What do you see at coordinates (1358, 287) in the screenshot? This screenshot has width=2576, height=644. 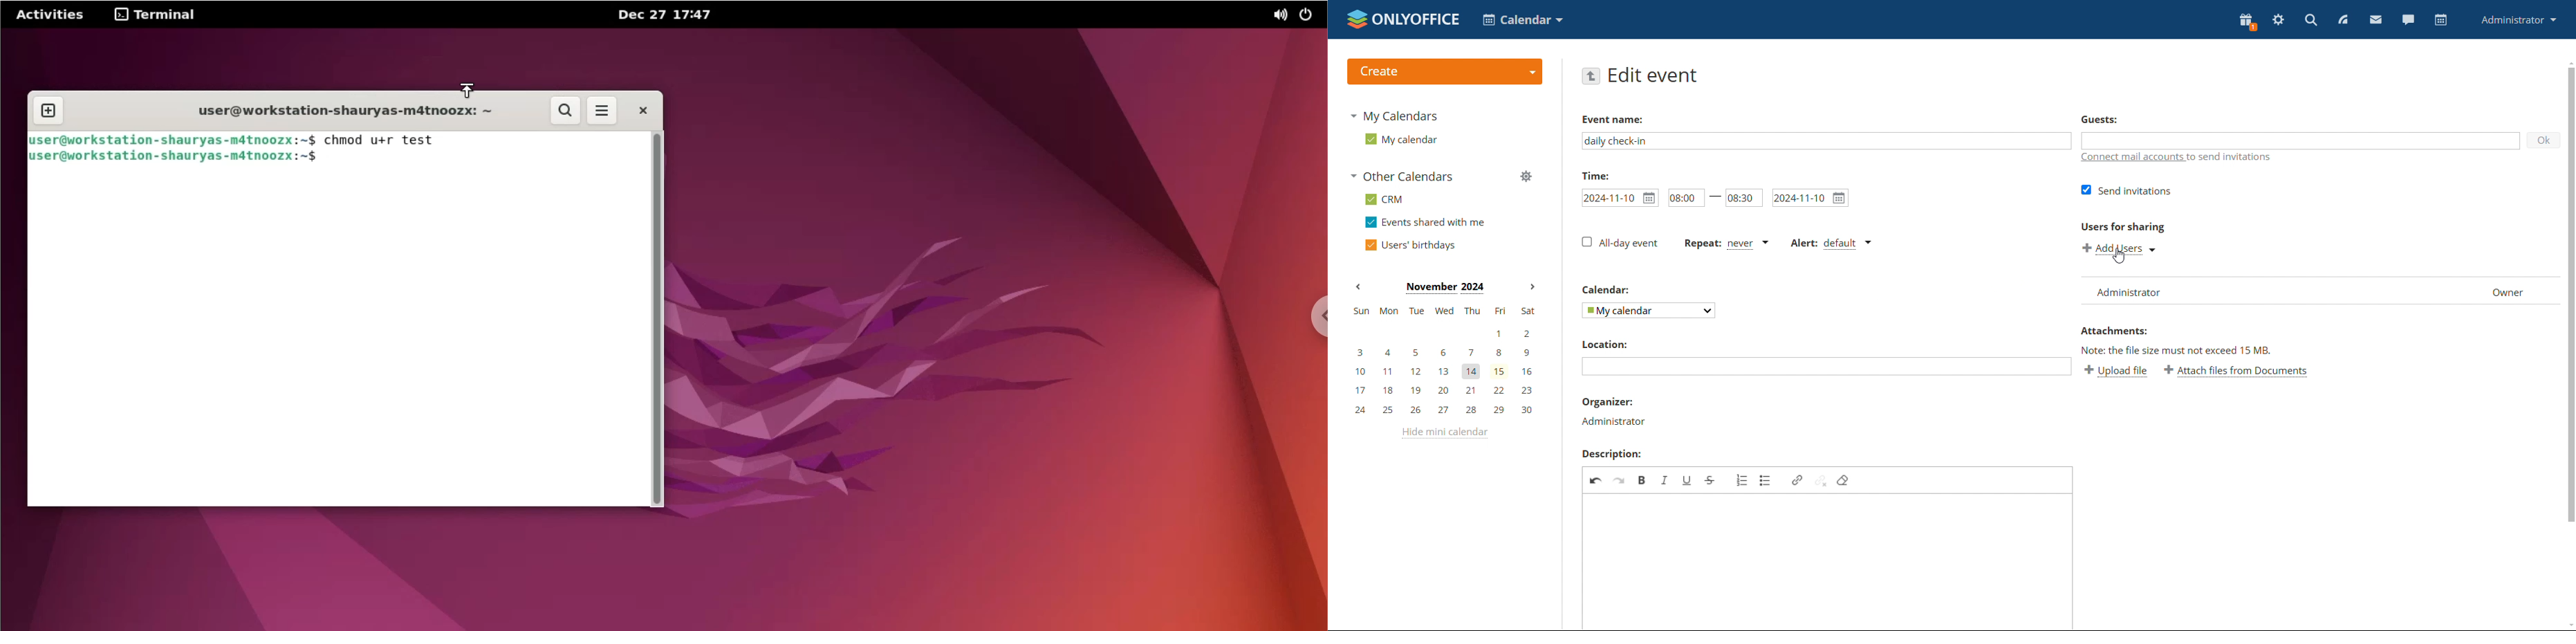 I see `previous month` at bounding box center [1358, 287].